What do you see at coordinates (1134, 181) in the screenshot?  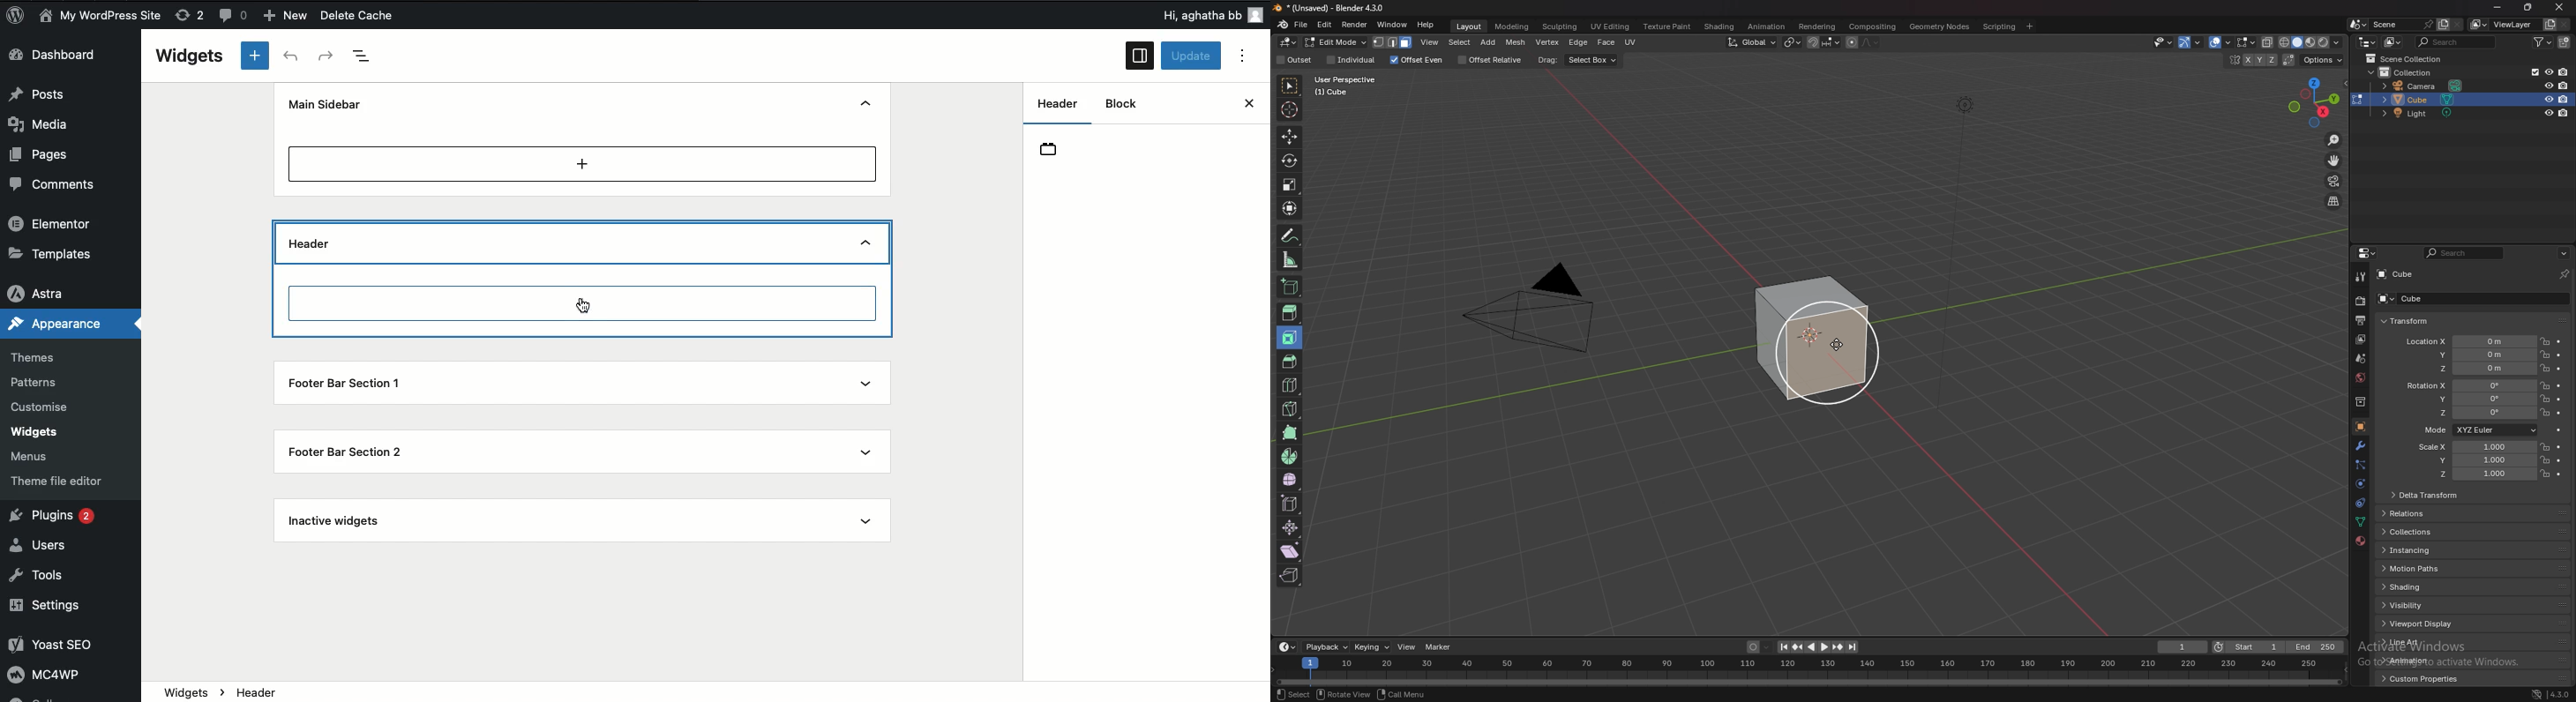 I see `(9 Widget Areas are global parts in
your site's layout that can accept
blocks. These vary by theme, but
are typically parts like your
Sidebar or Footer.` at bounding box center [1134, 181].